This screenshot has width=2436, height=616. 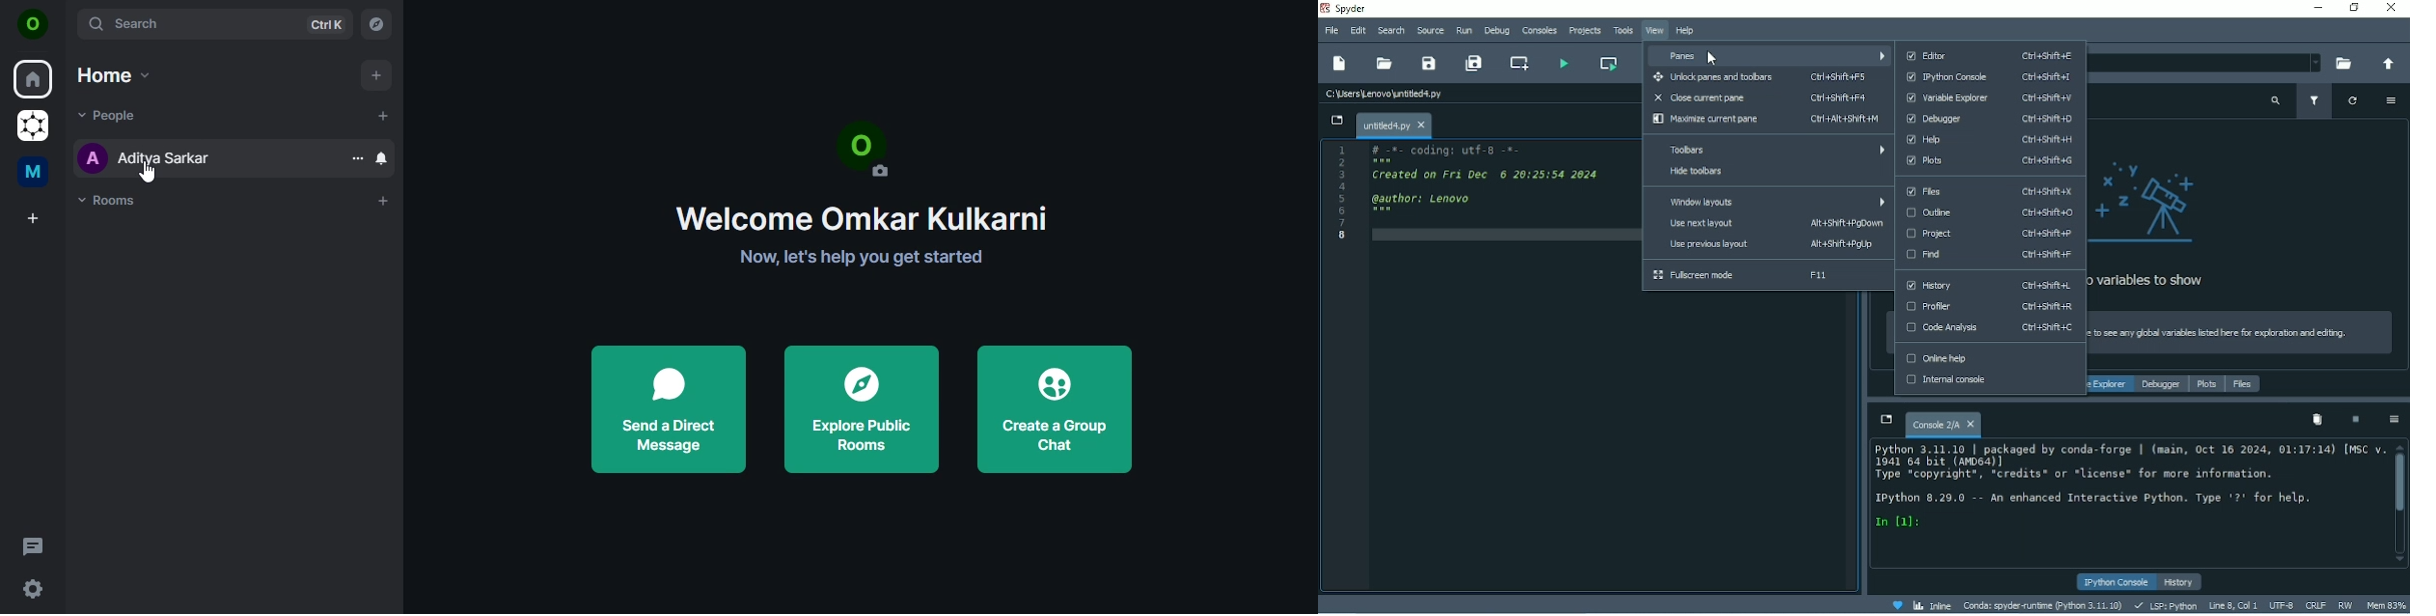 I want to click on Variable explorer, so click(x=2111, y=384).